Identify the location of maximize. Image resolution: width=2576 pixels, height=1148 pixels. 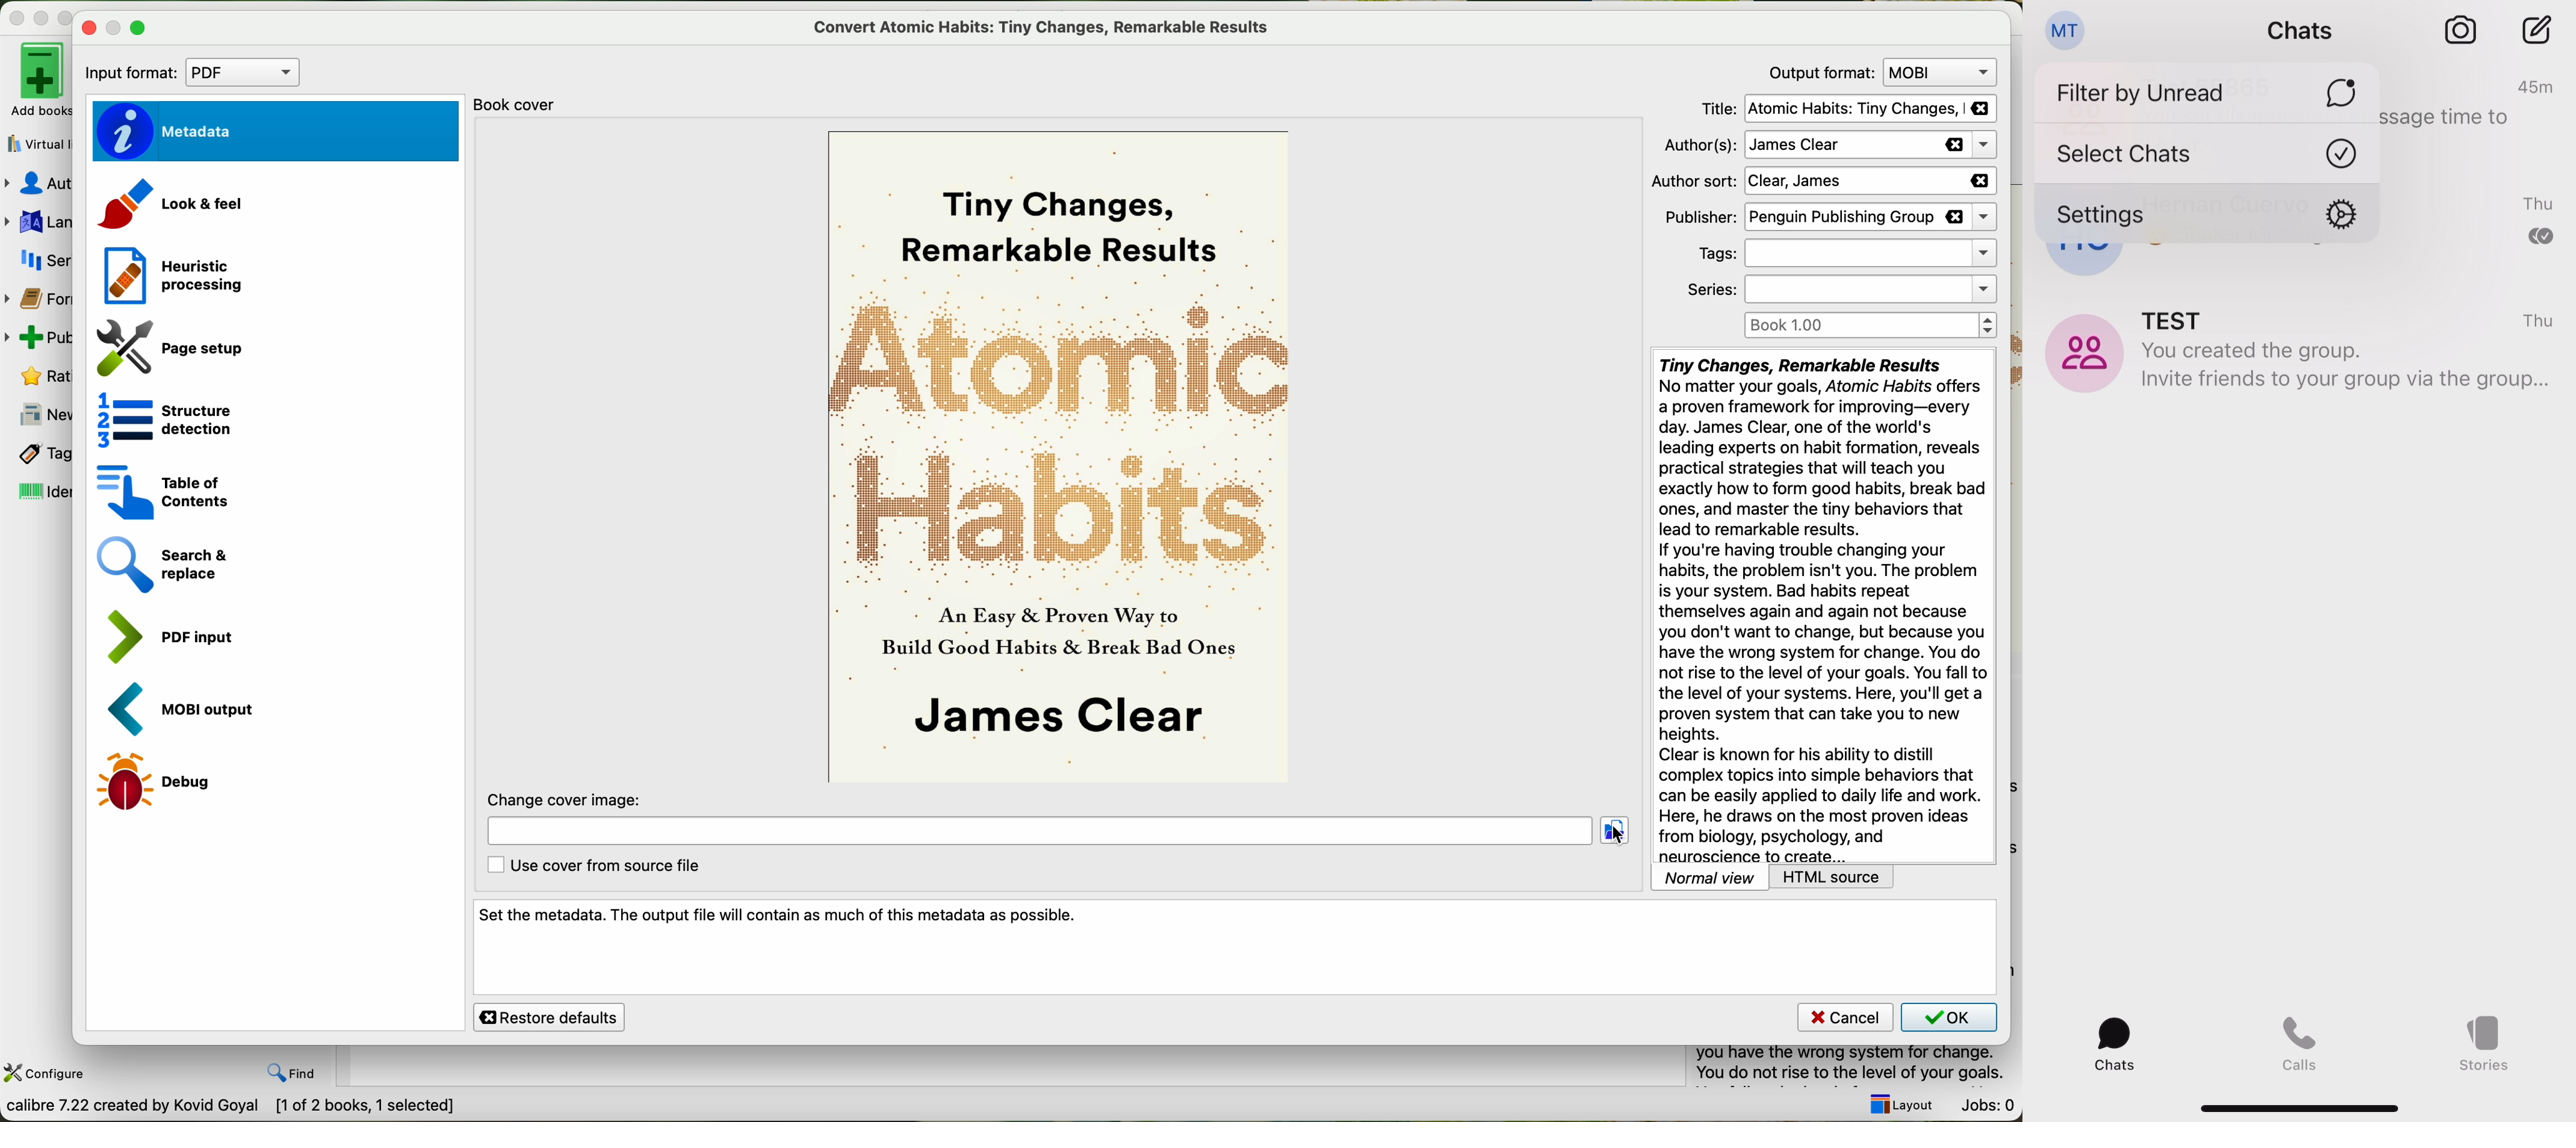
(139, 28).